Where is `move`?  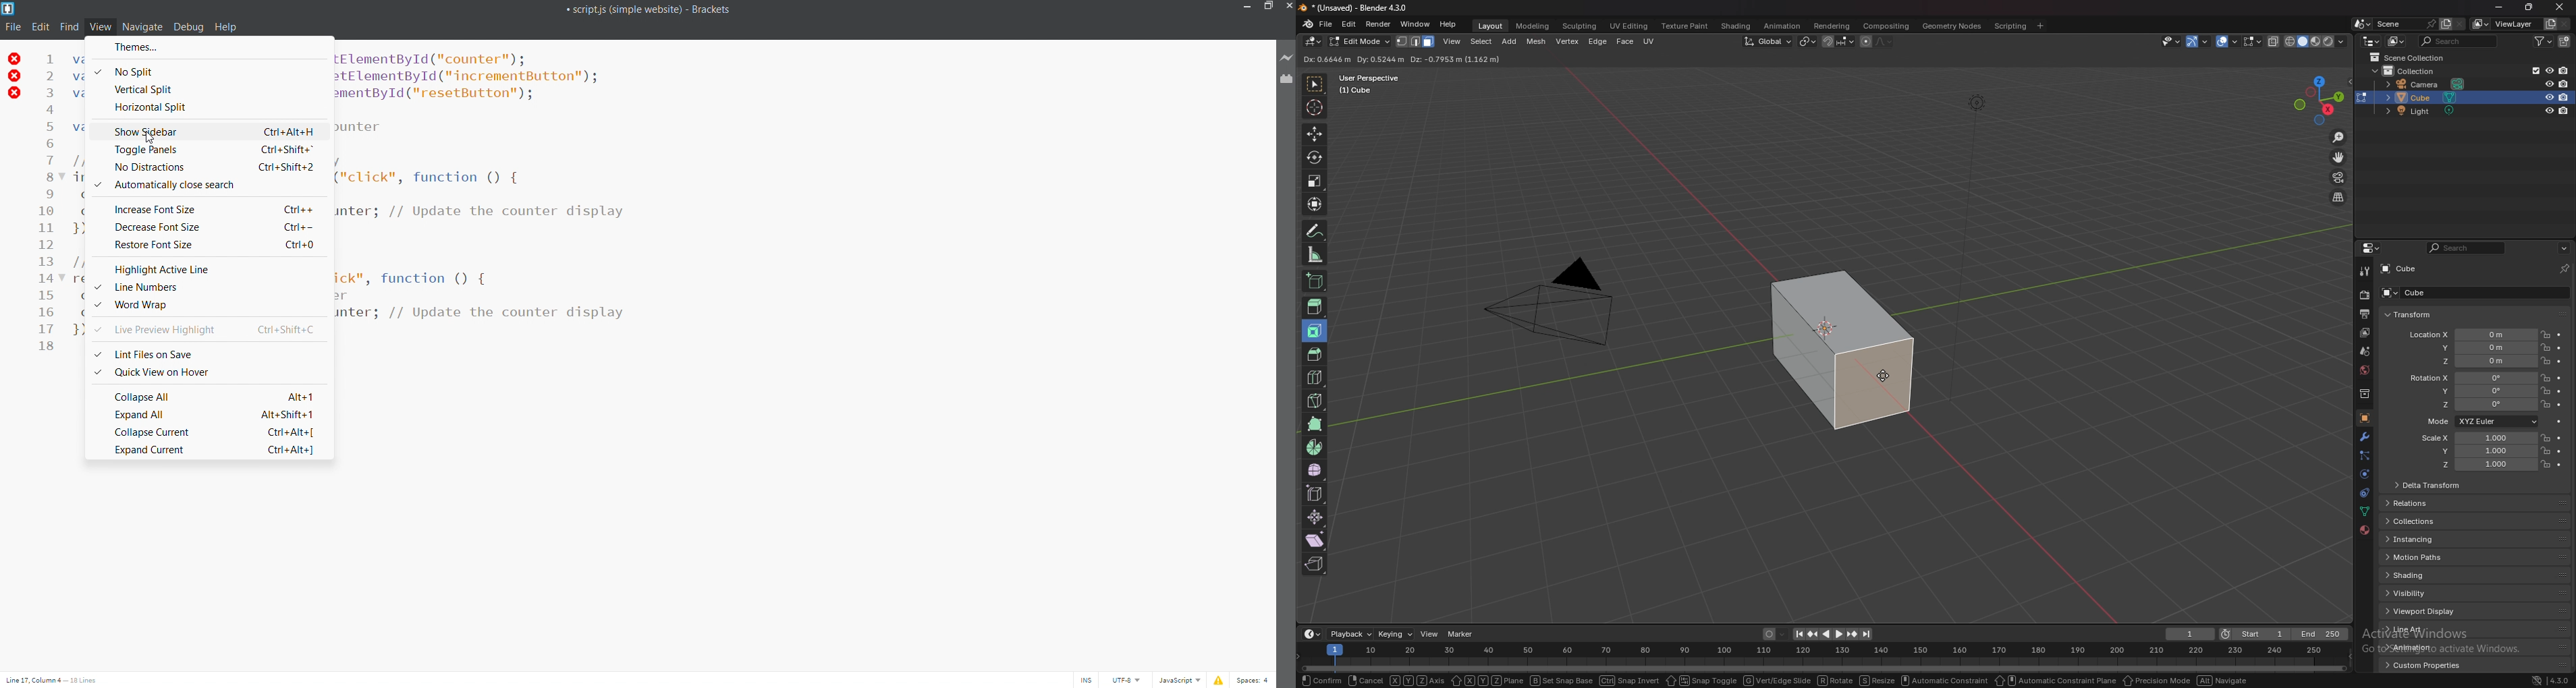
move is located at coordinates (1314, 133).